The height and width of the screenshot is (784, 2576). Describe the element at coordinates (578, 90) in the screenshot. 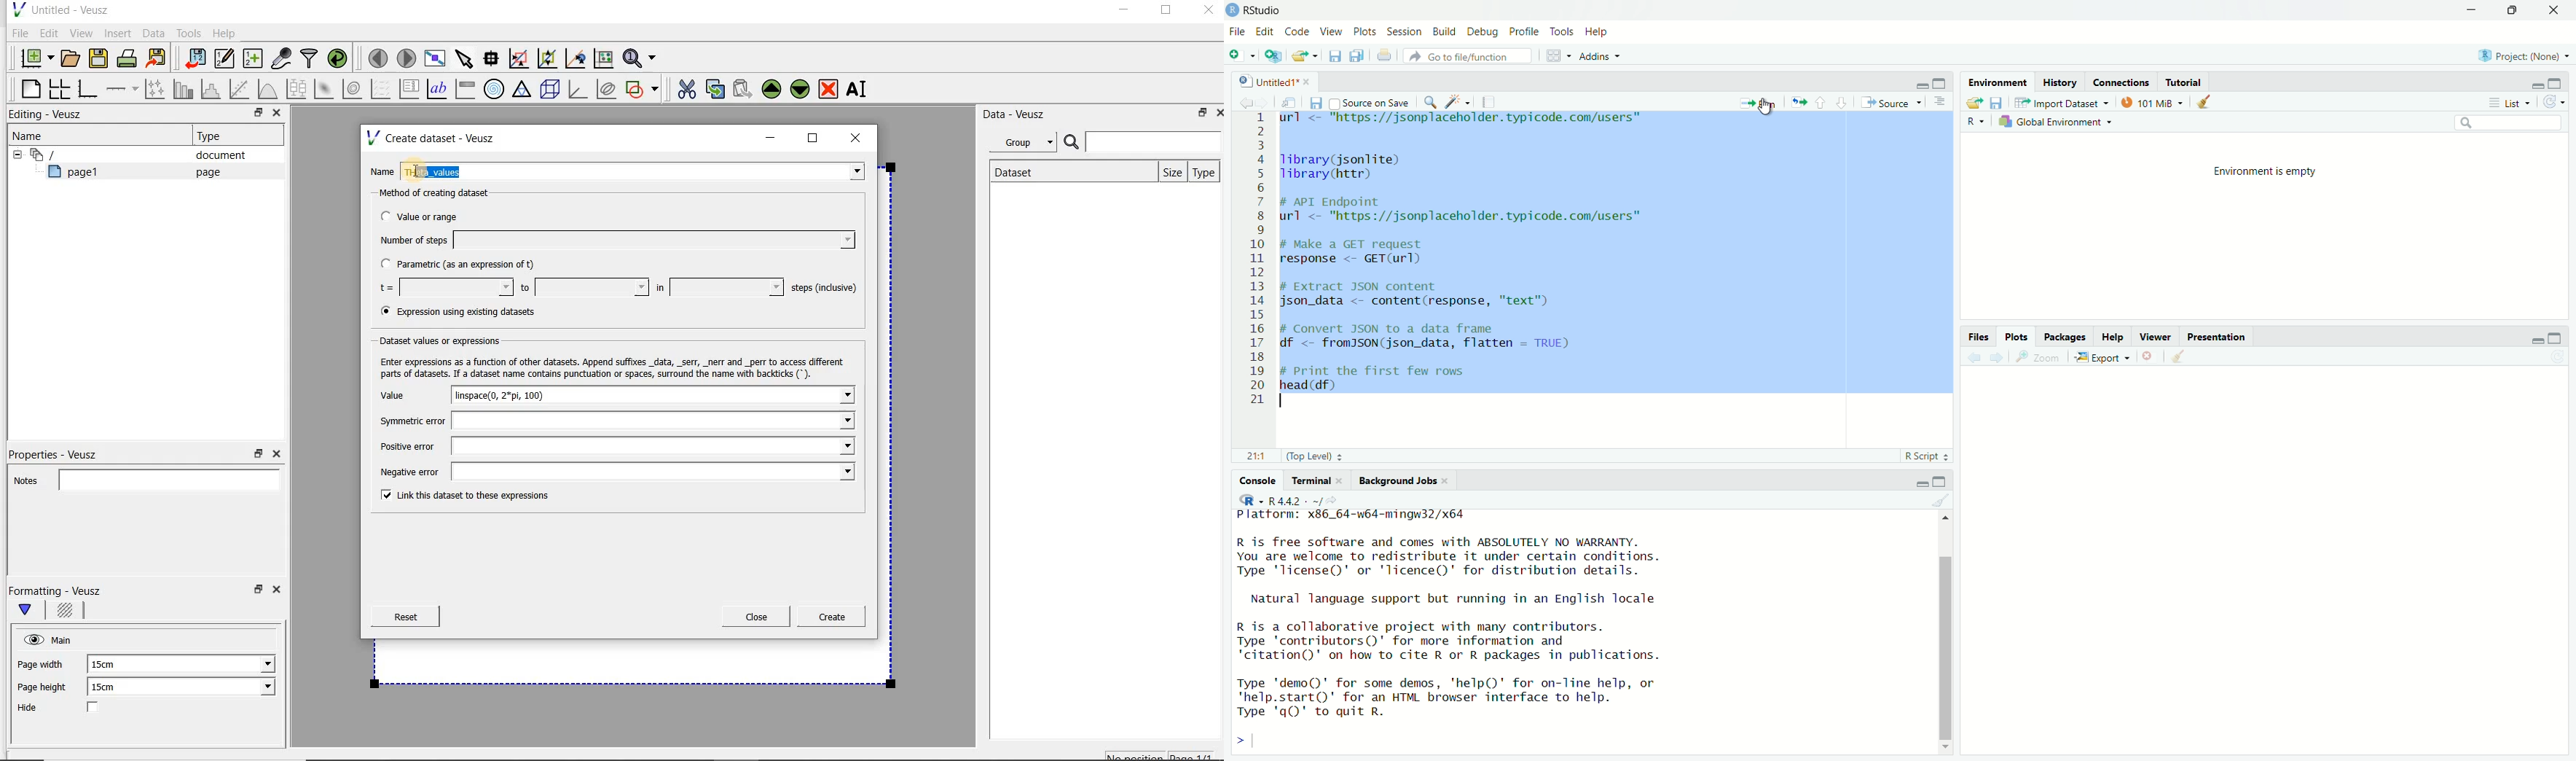

I see `3d graph` at that location.